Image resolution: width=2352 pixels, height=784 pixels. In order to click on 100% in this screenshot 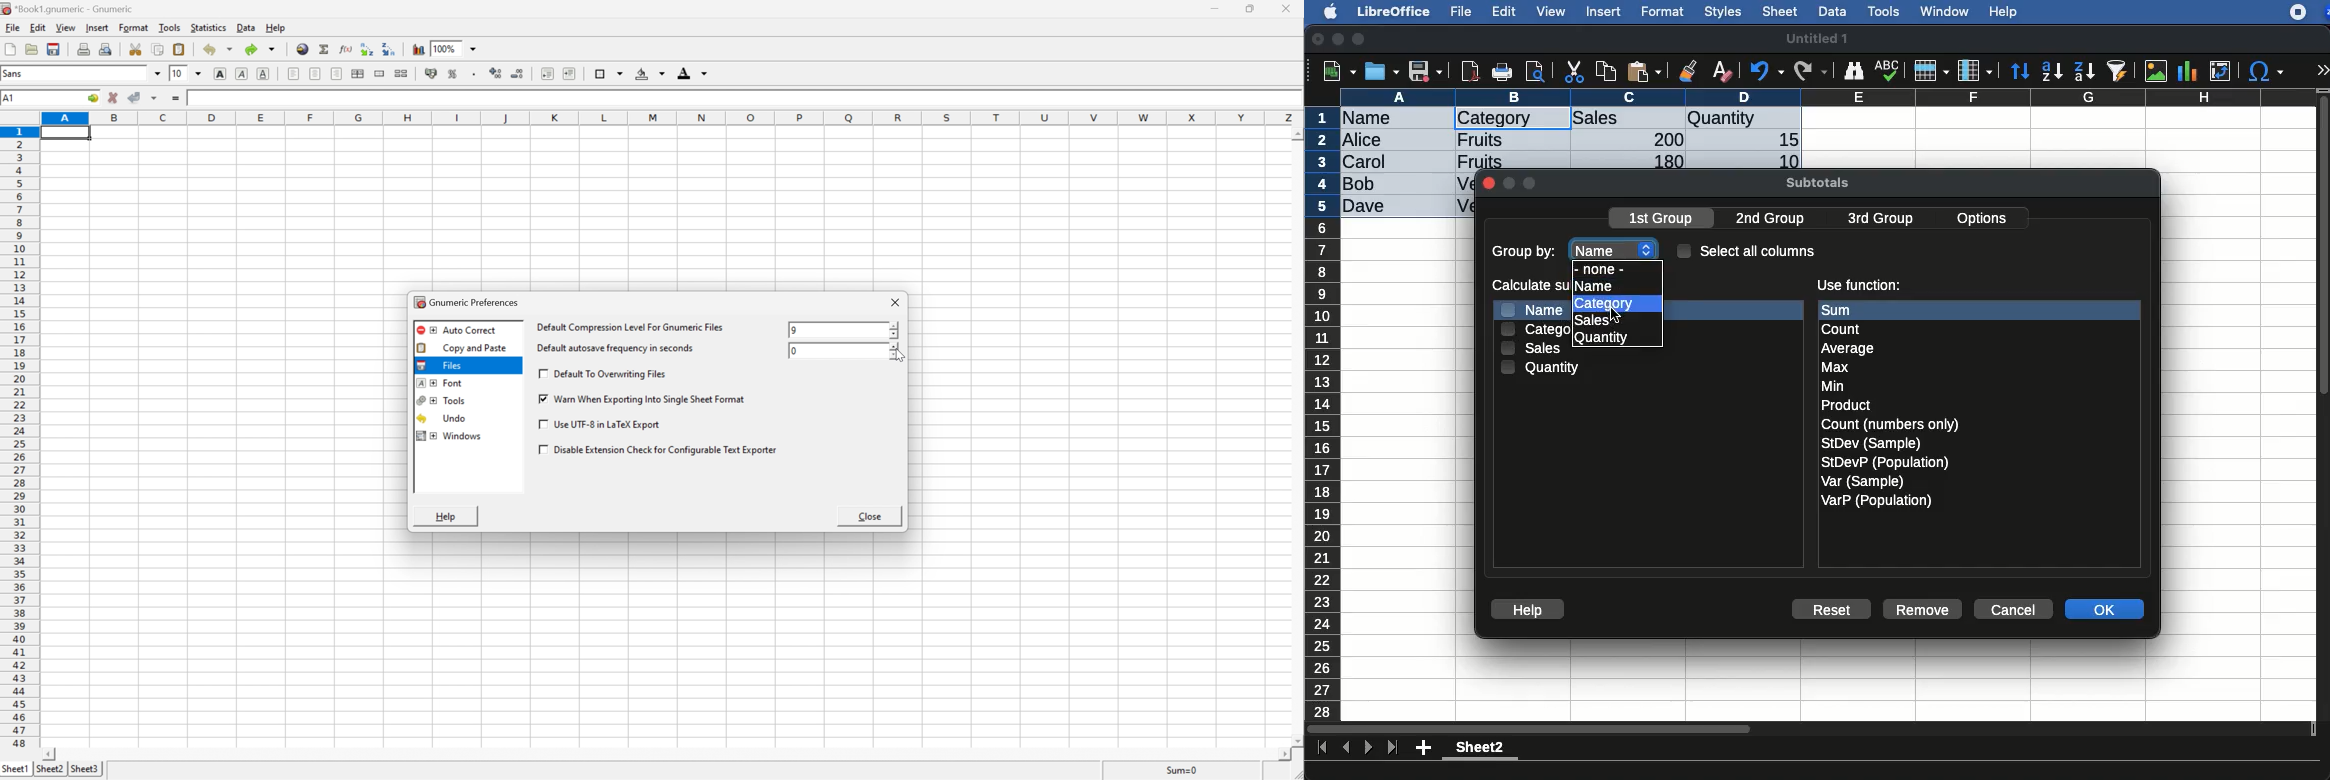, I will do `click(454, 48)`.